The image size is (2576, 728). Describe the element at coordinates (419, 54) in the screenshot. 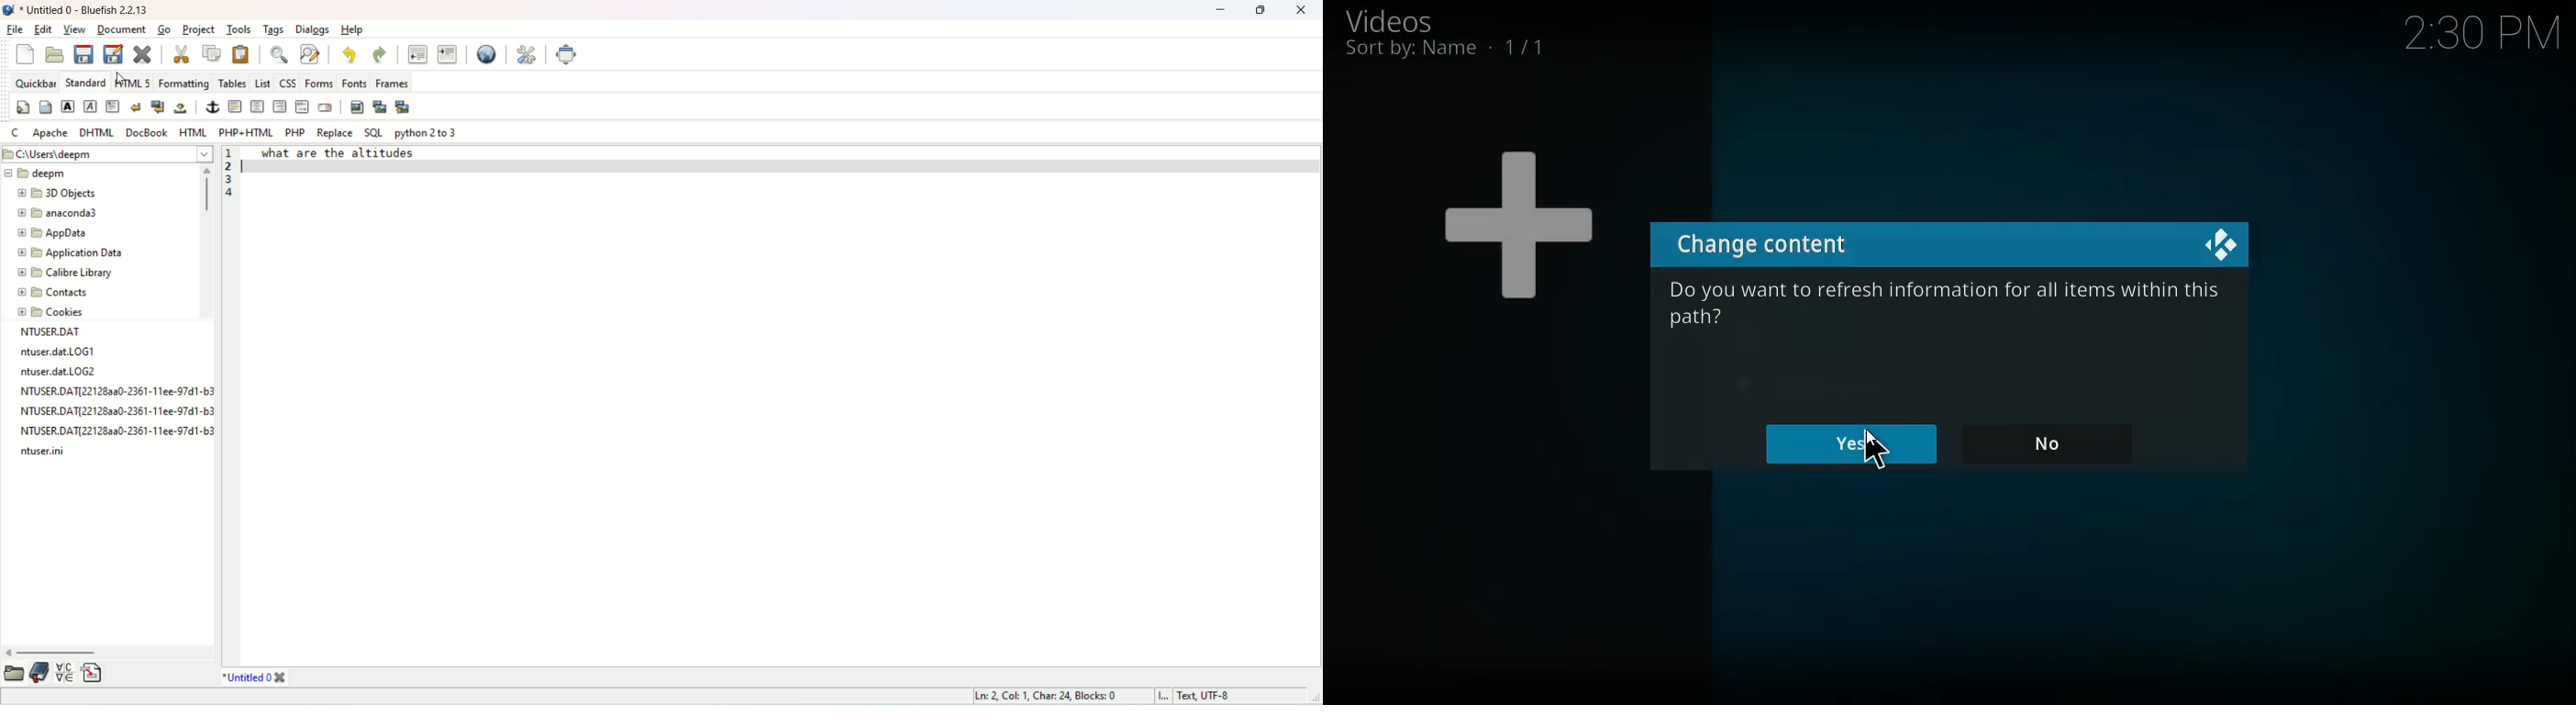

I see `unindent` at that location.